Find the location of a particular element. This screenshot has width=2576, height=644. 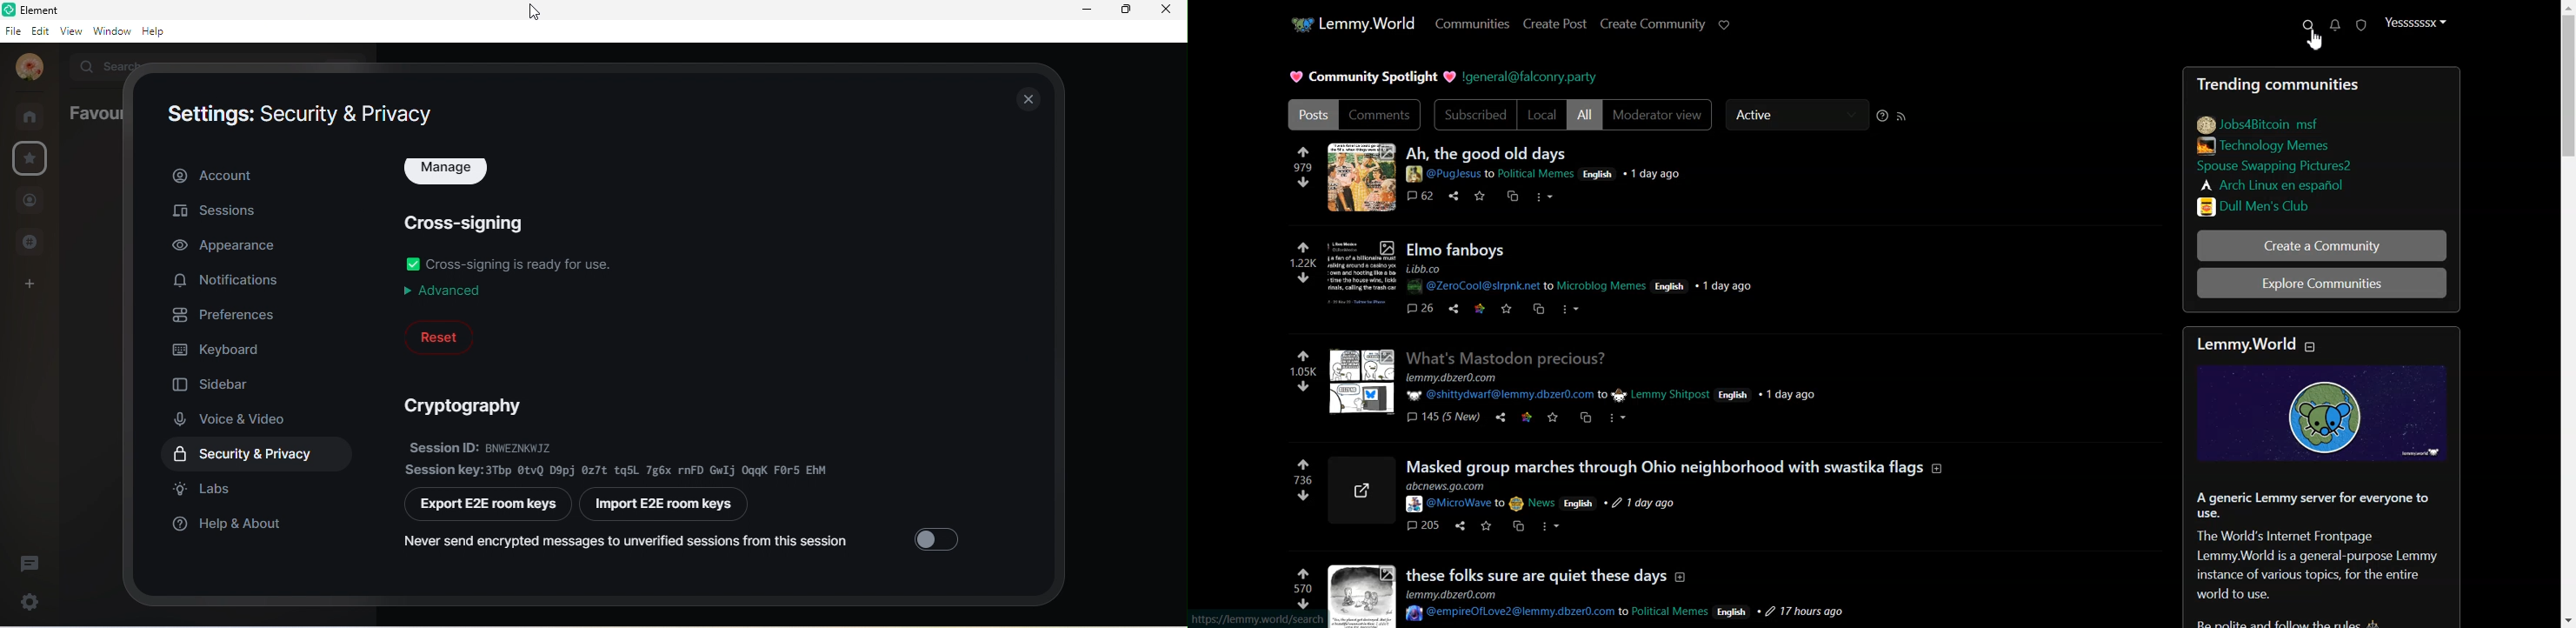

advanced is located at coordinates (442, 291).